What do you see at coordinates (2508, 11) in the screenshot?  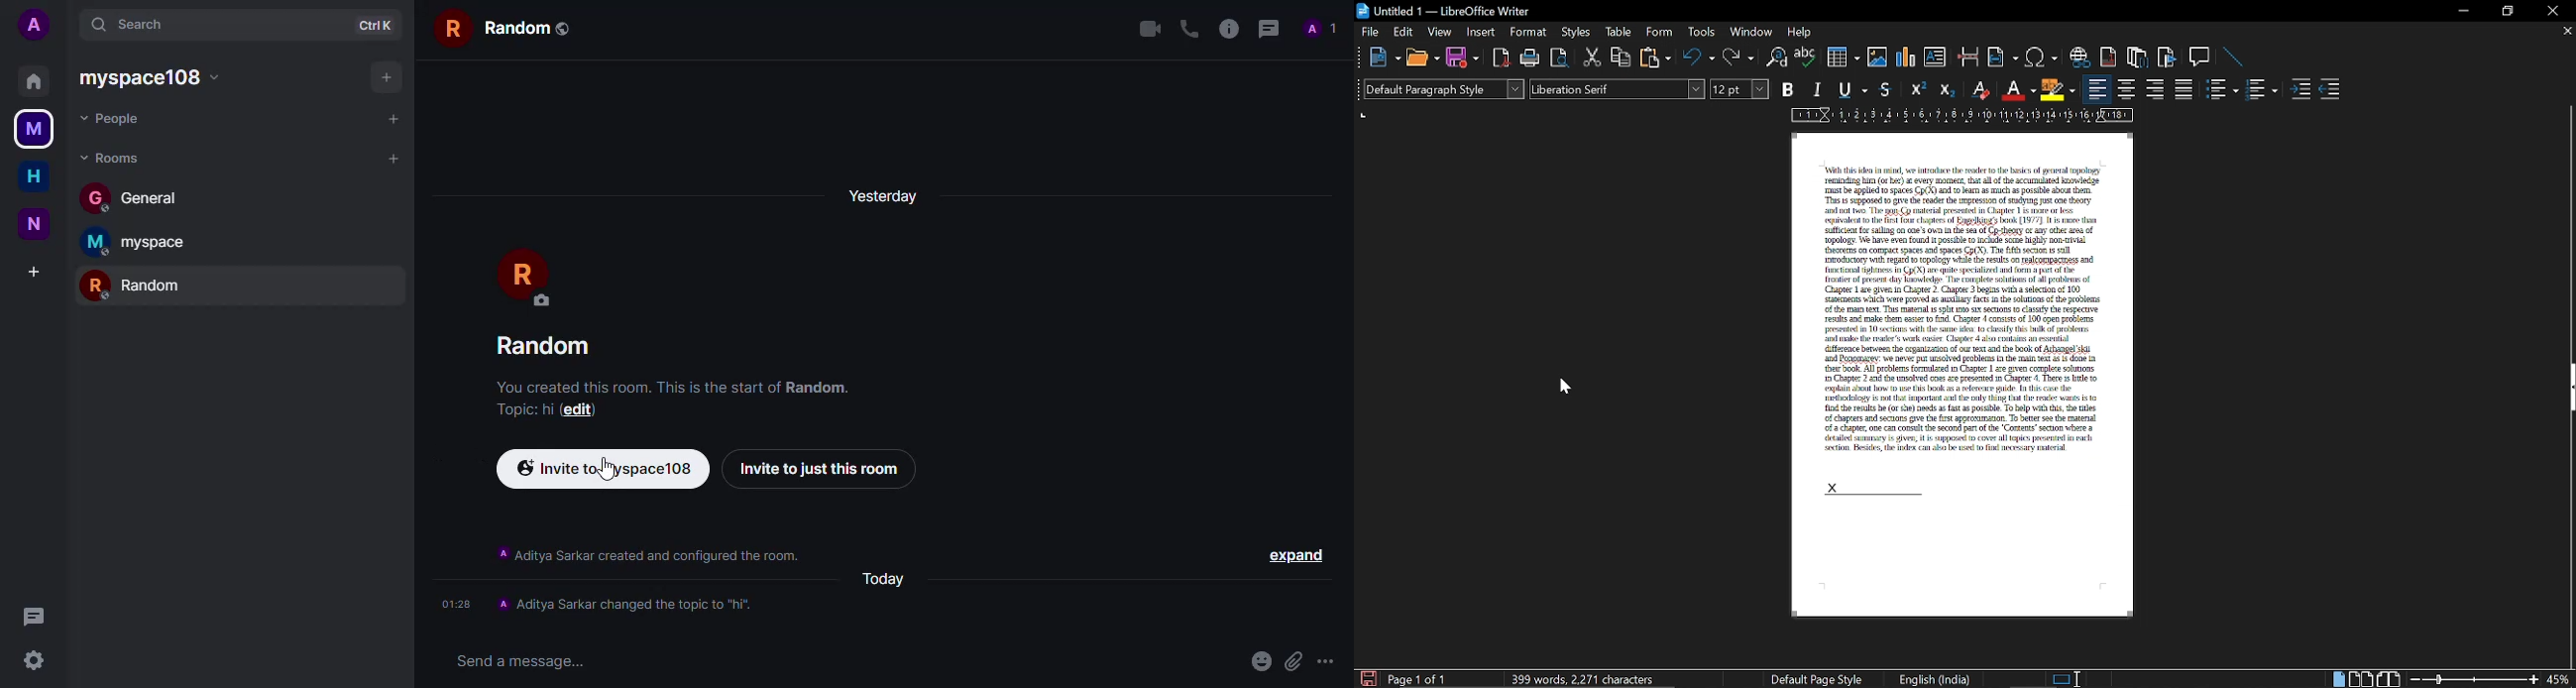 I see `restore down` at bounding box center [2508, 11].